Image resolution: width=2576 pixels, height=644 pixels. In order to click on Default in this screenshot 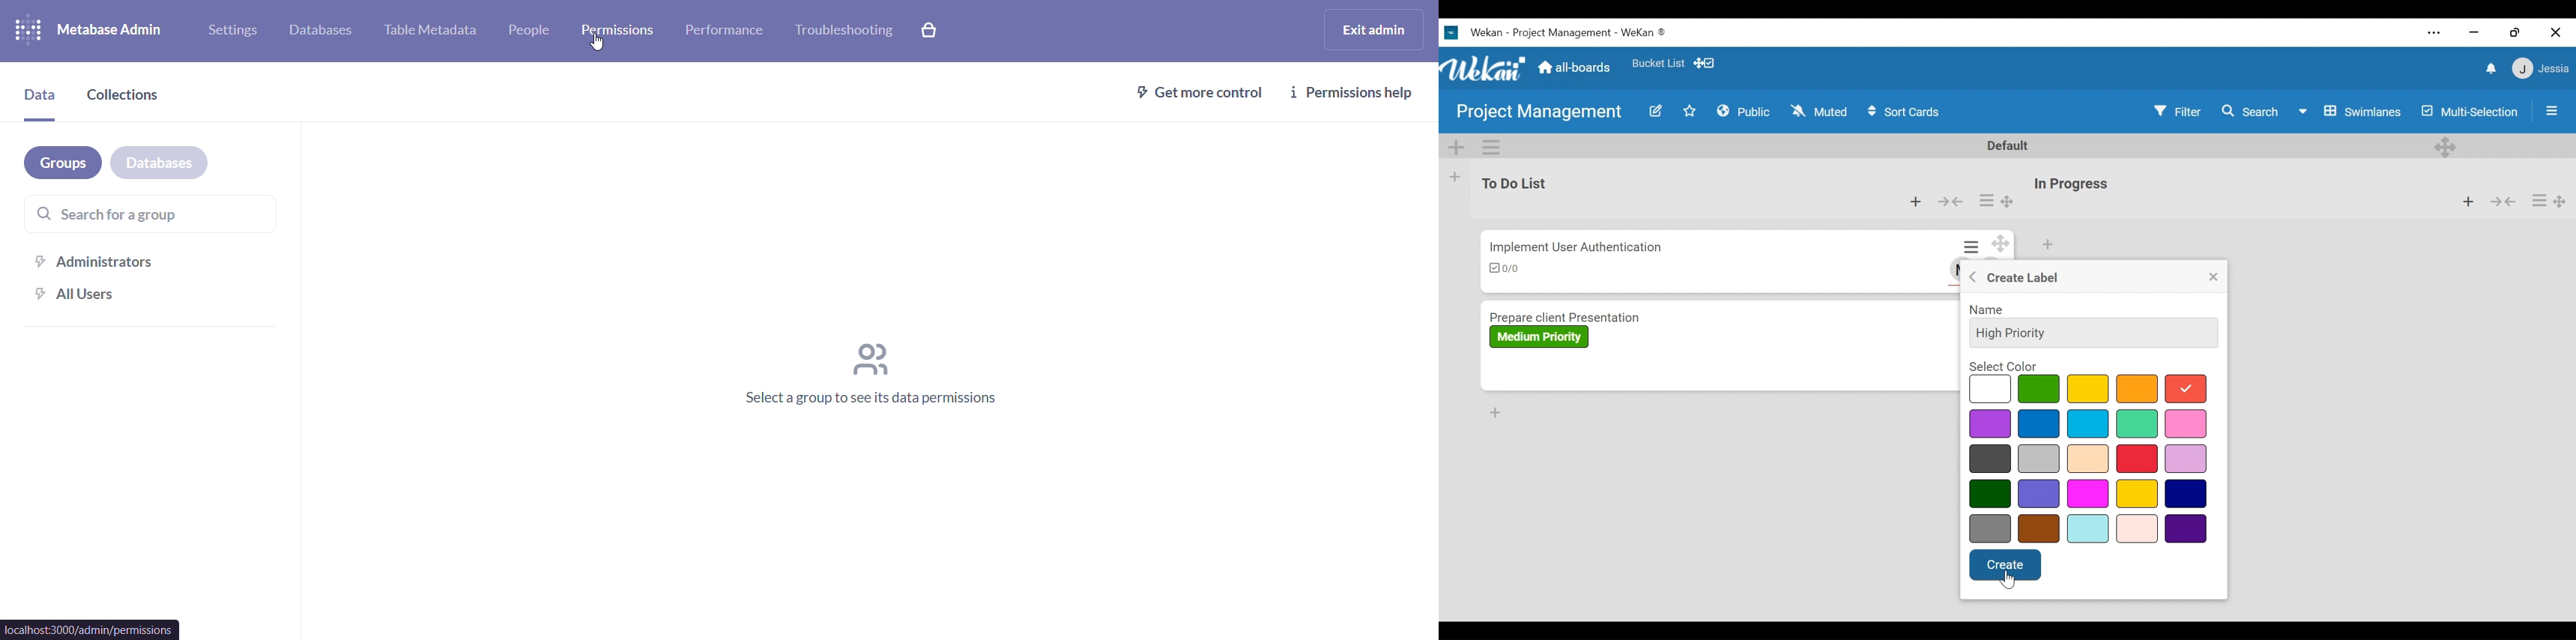, I will do `click(2010, 145)`.